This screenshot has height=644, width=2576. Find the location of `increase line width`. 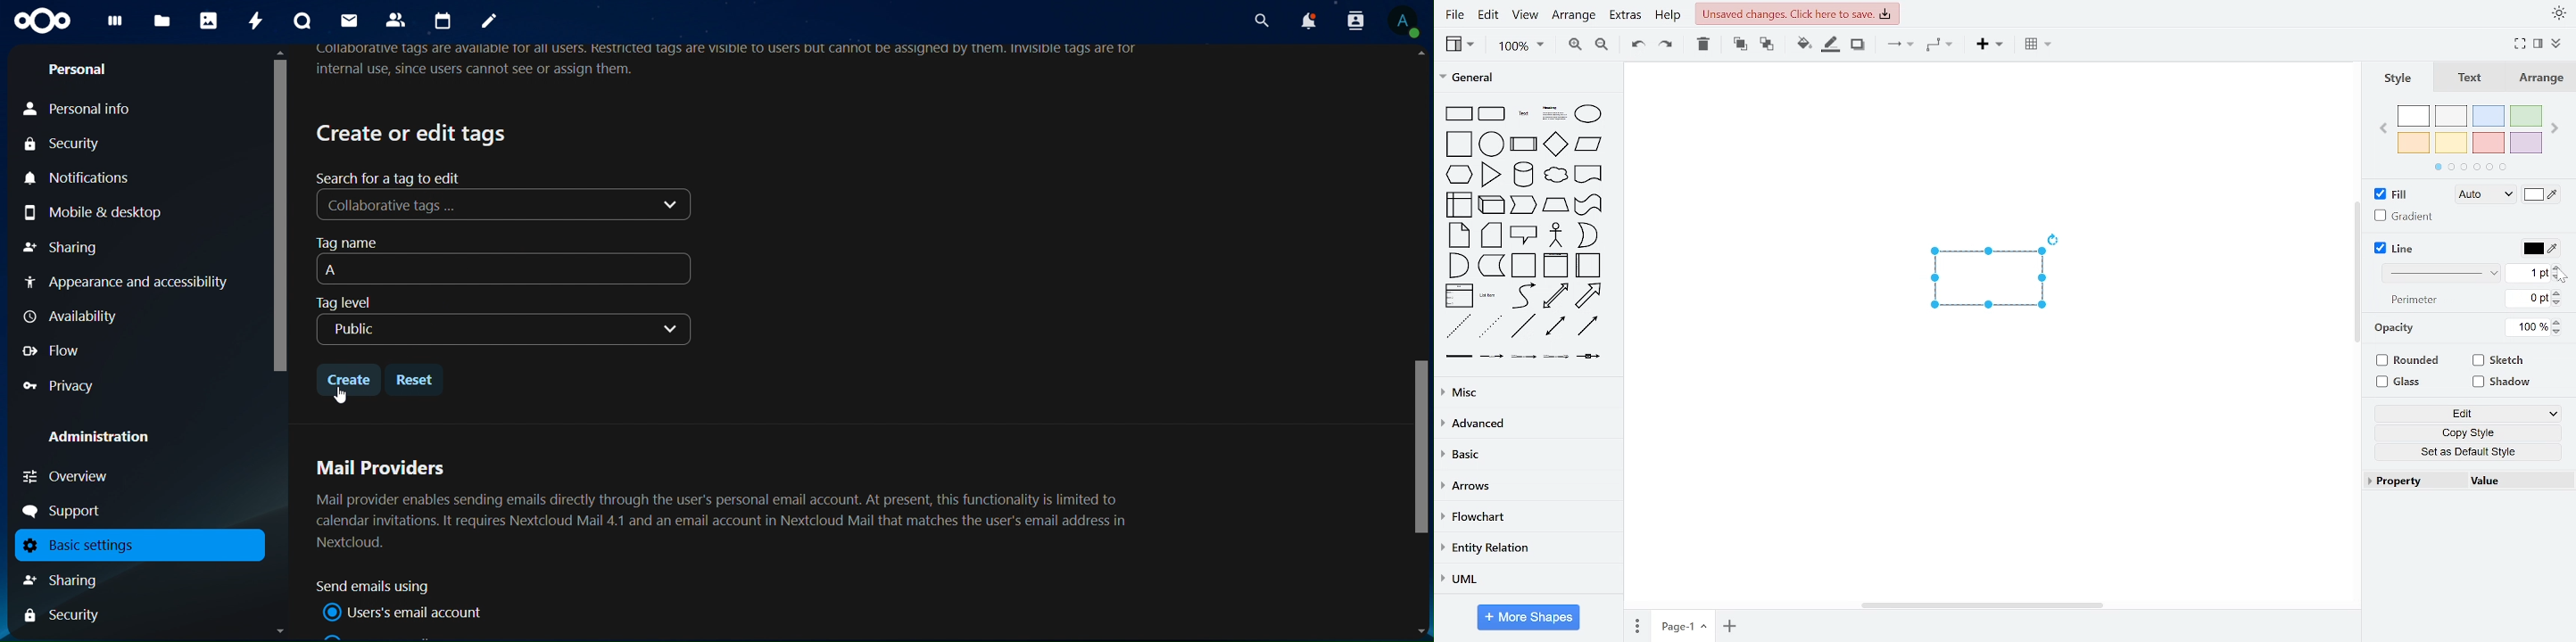

increase line width is located at coordinates (2557, 268).